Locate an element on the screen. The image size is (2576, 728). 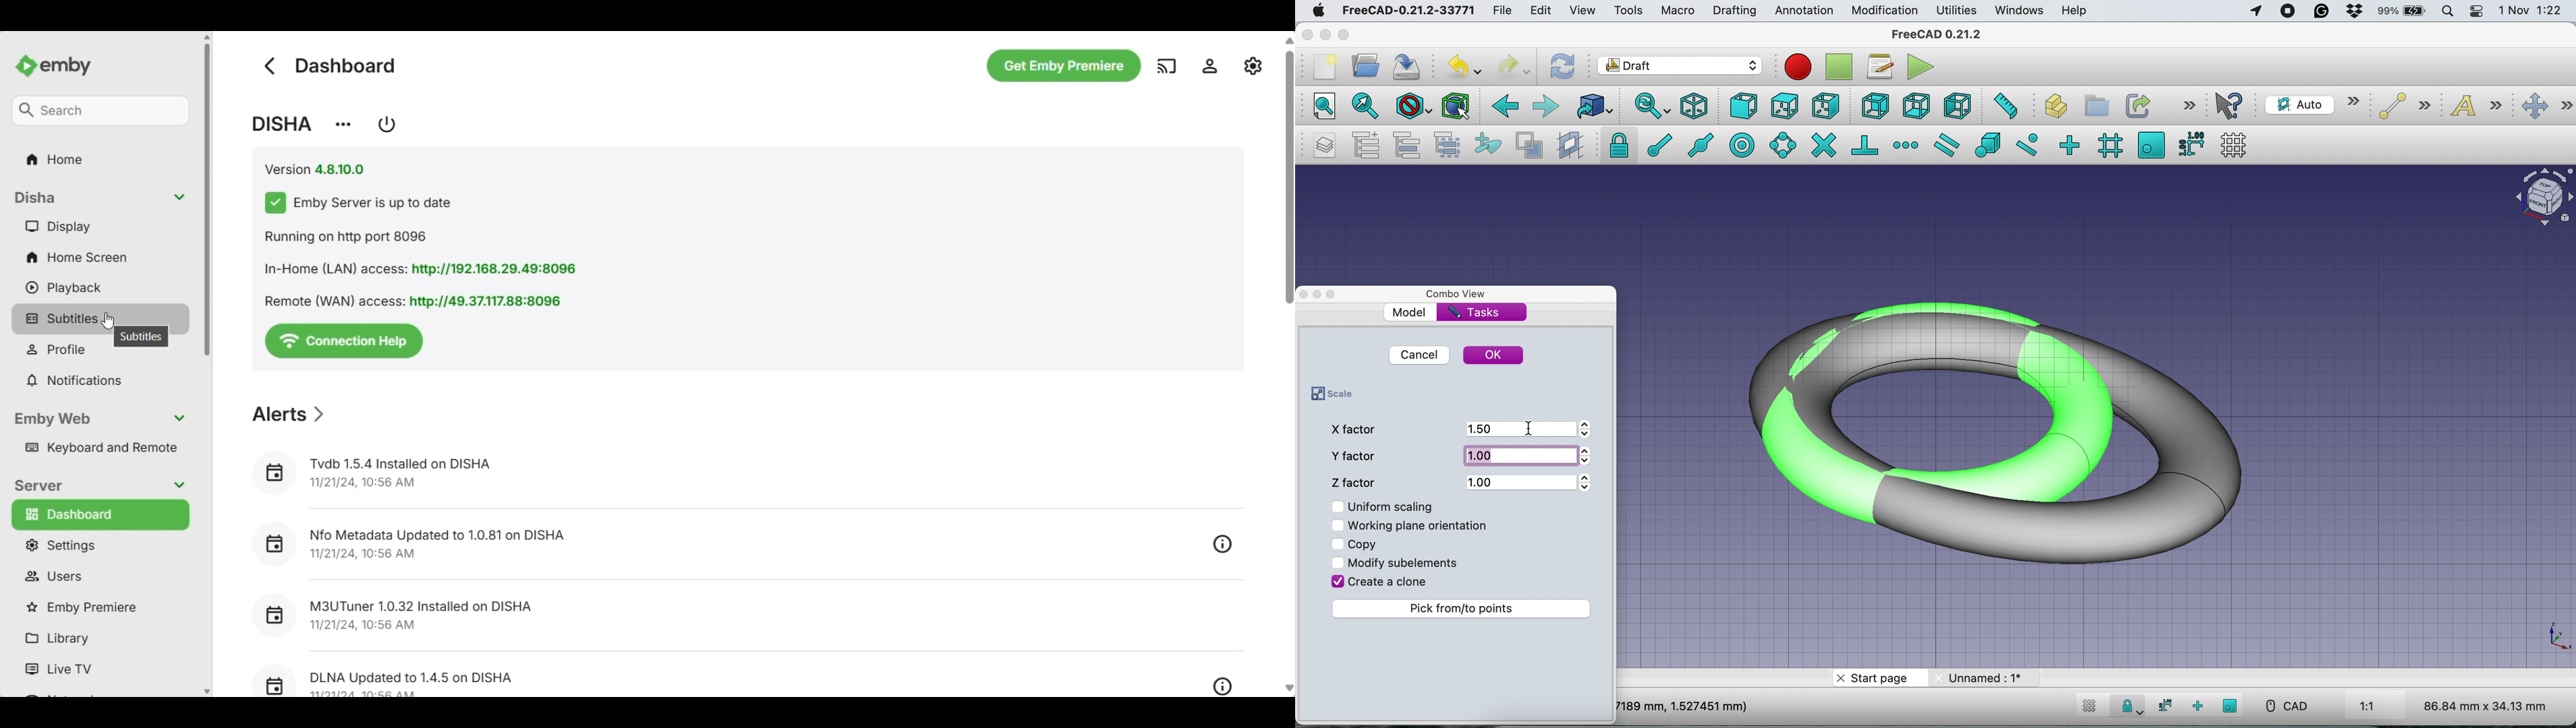
snap special is located at coordinates (1989, 145).